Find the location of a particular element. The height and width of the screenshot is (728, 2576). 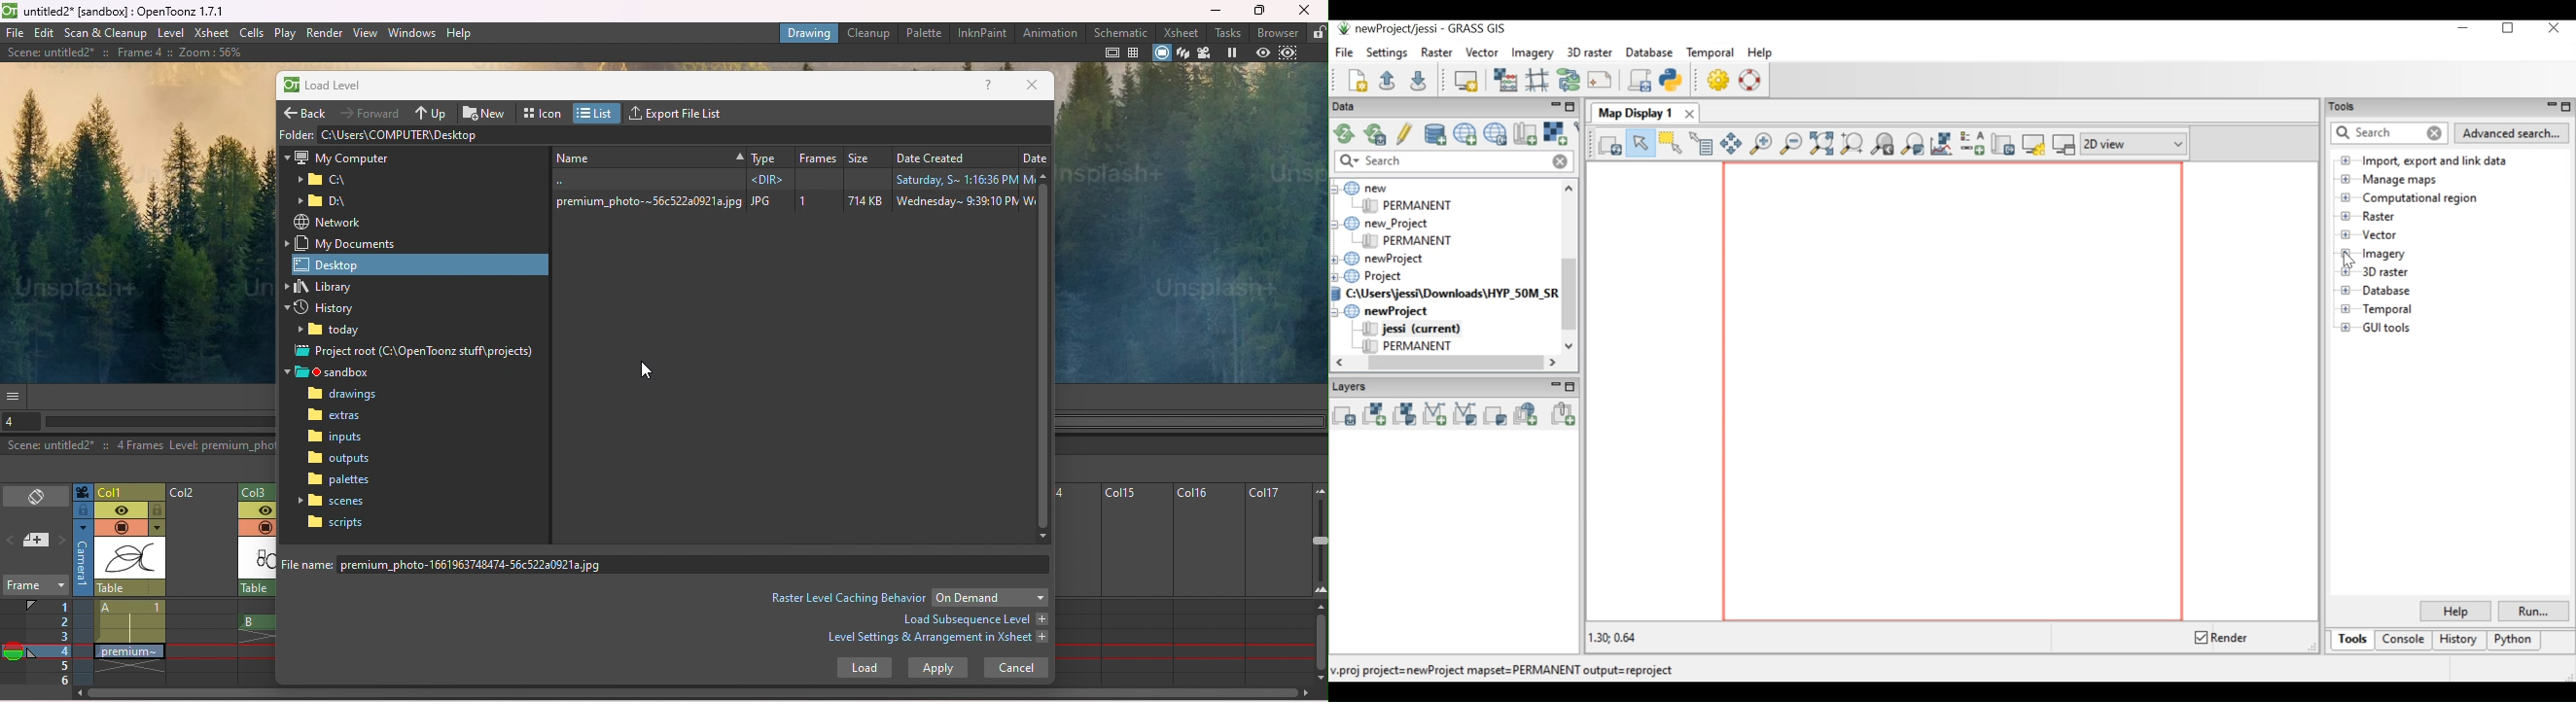

Click to select colun is located at coordinates (130, 491).